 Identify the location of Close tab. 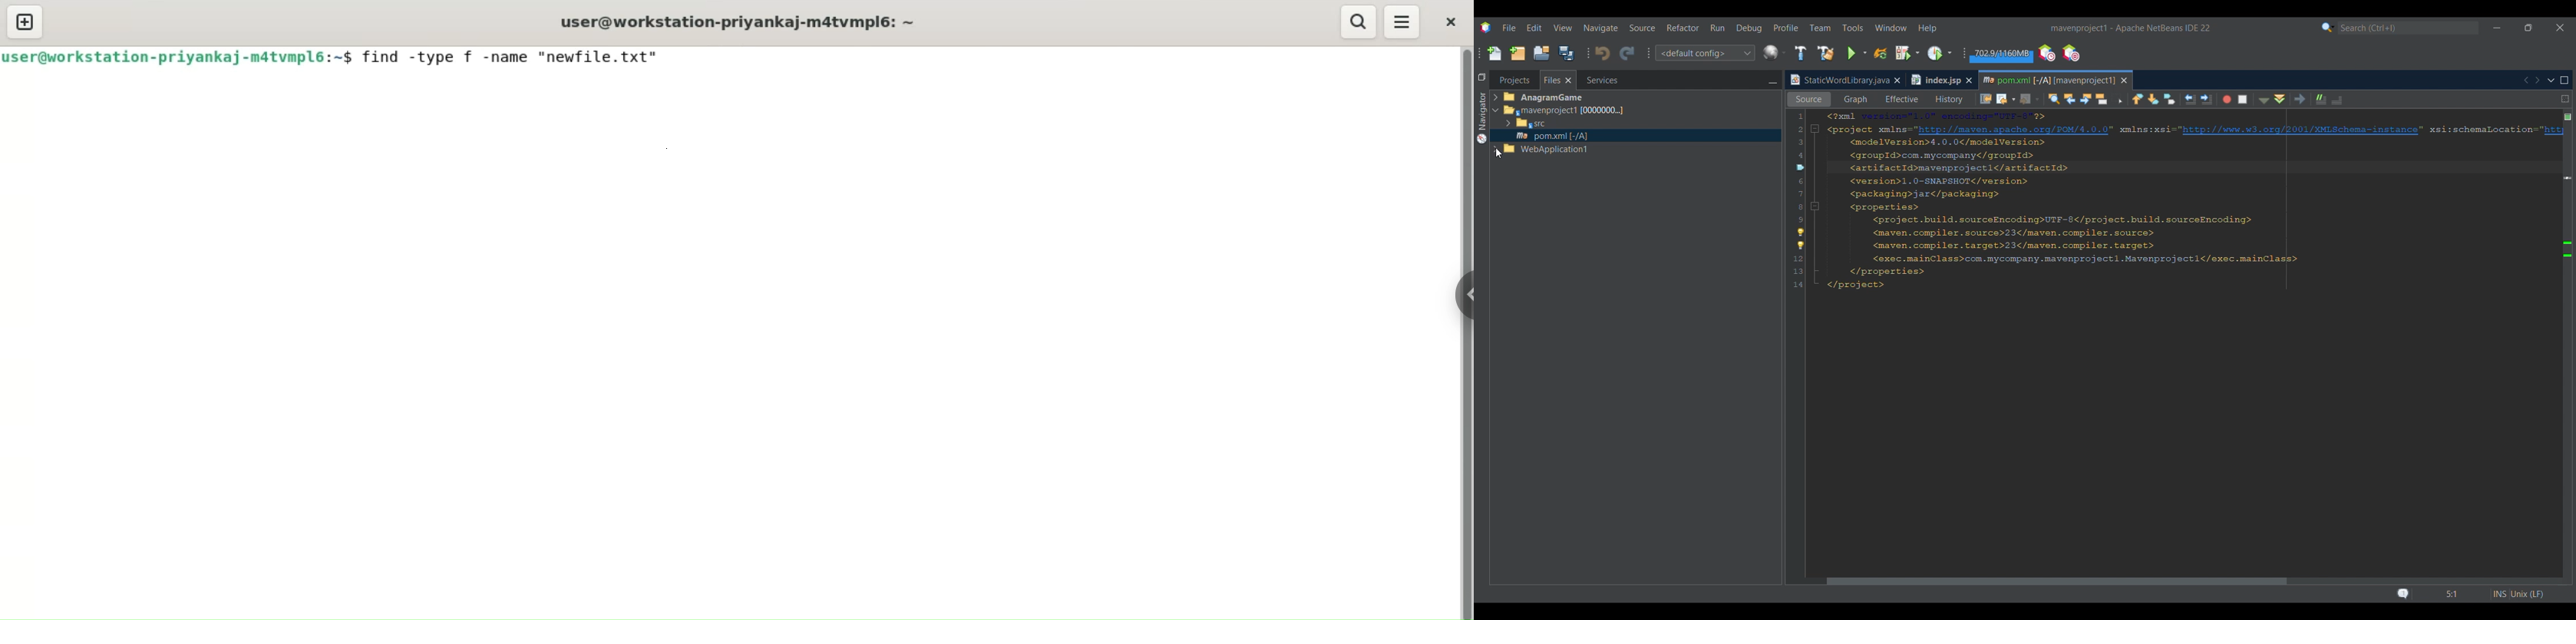
(1897, 80).